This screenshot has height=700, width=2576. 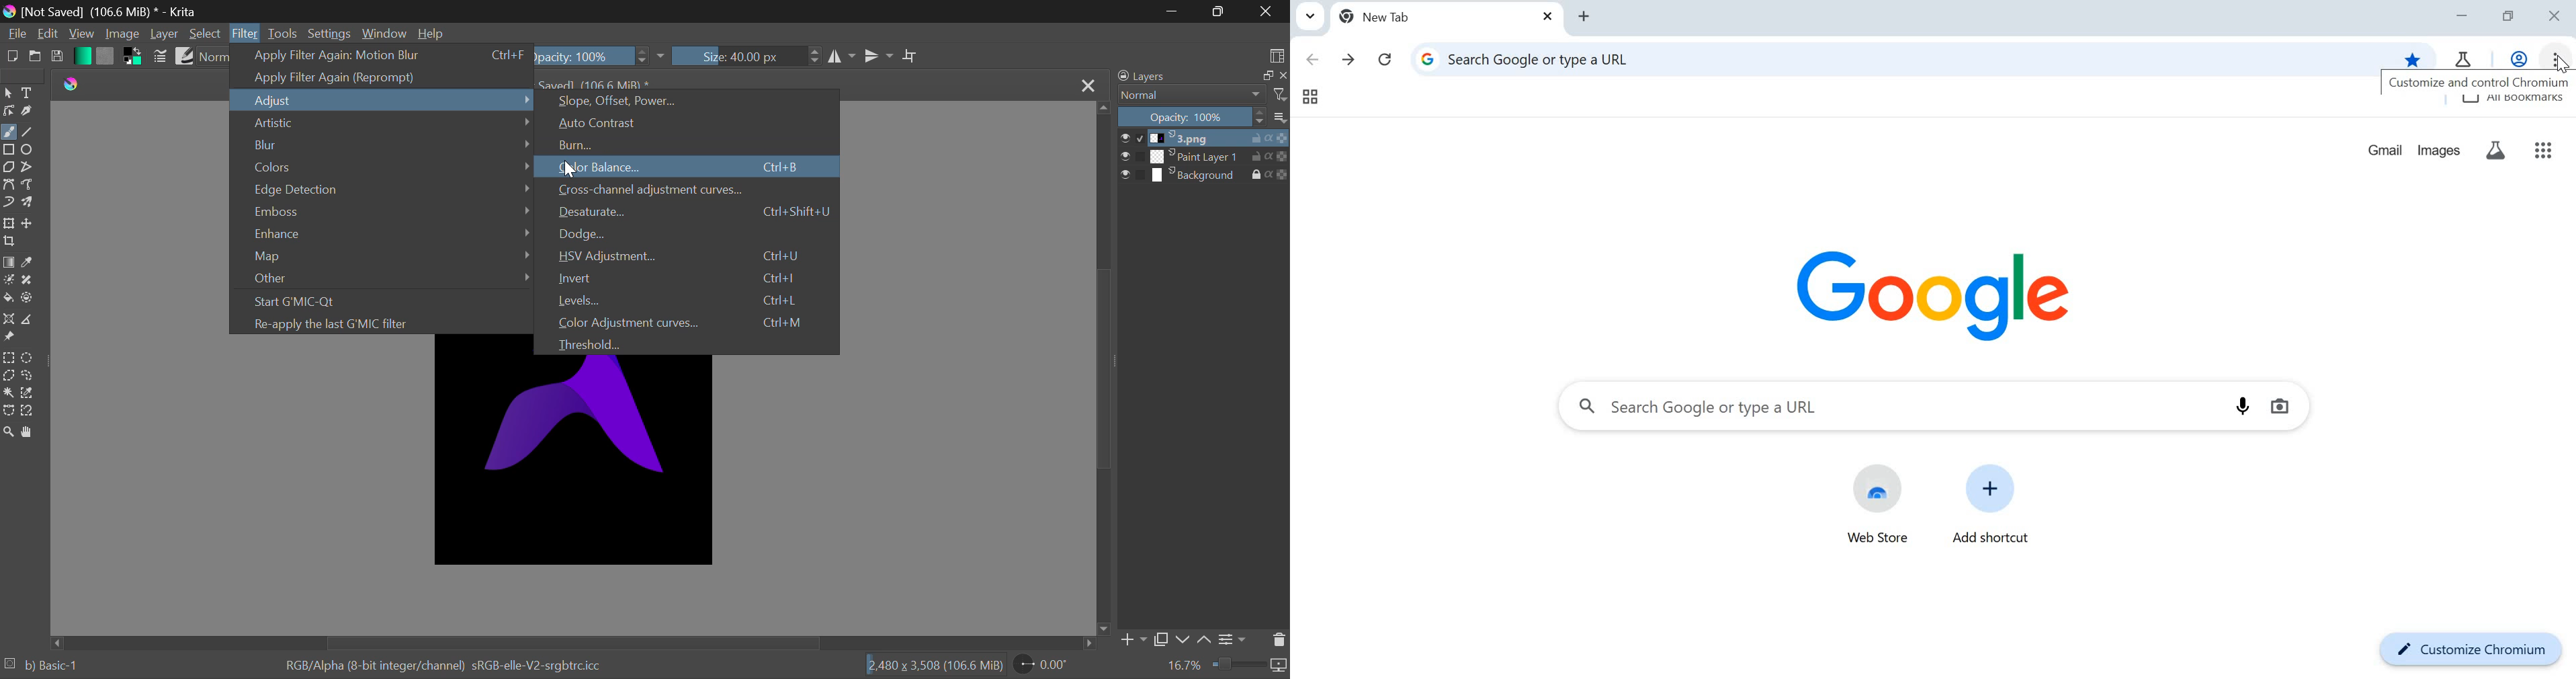 What do you see at coordinates (1278, 95) in the screenshot?
I see `filters` at bounding box center [1278, 95].